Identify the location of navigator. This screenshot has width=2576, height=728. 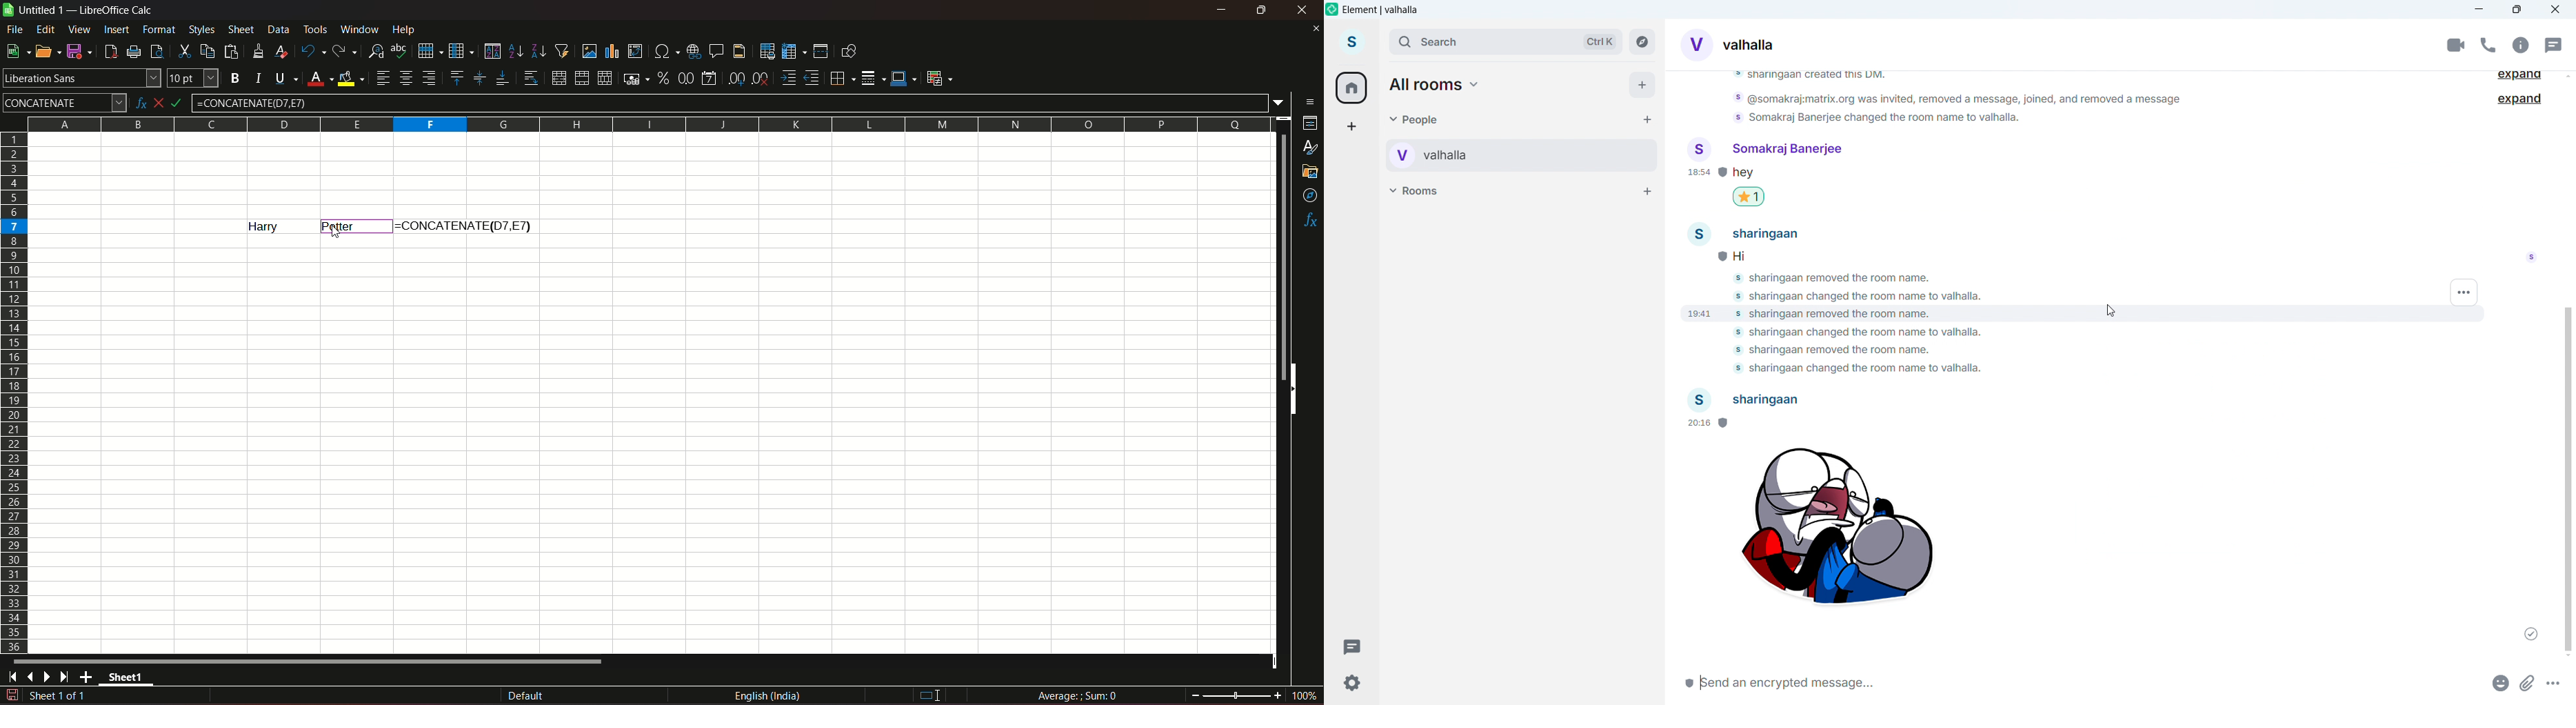
(1311, 197).